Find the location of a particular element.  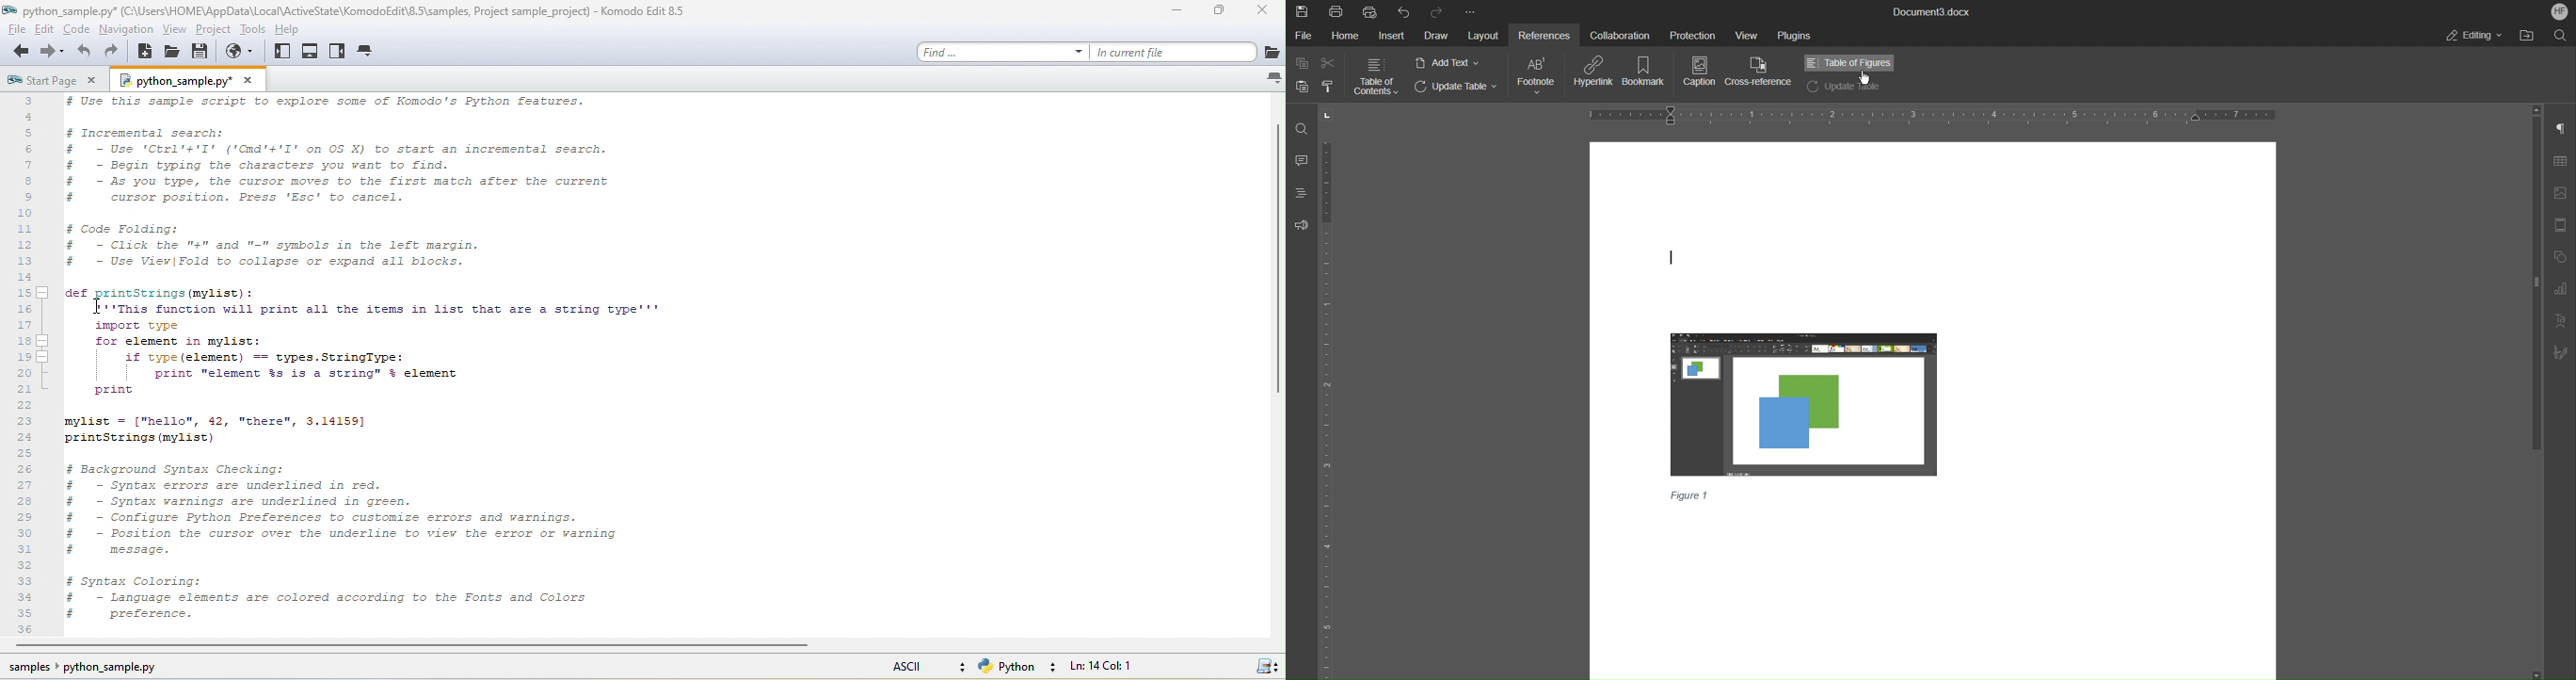

Copy is located at coordinates (1302, 63).